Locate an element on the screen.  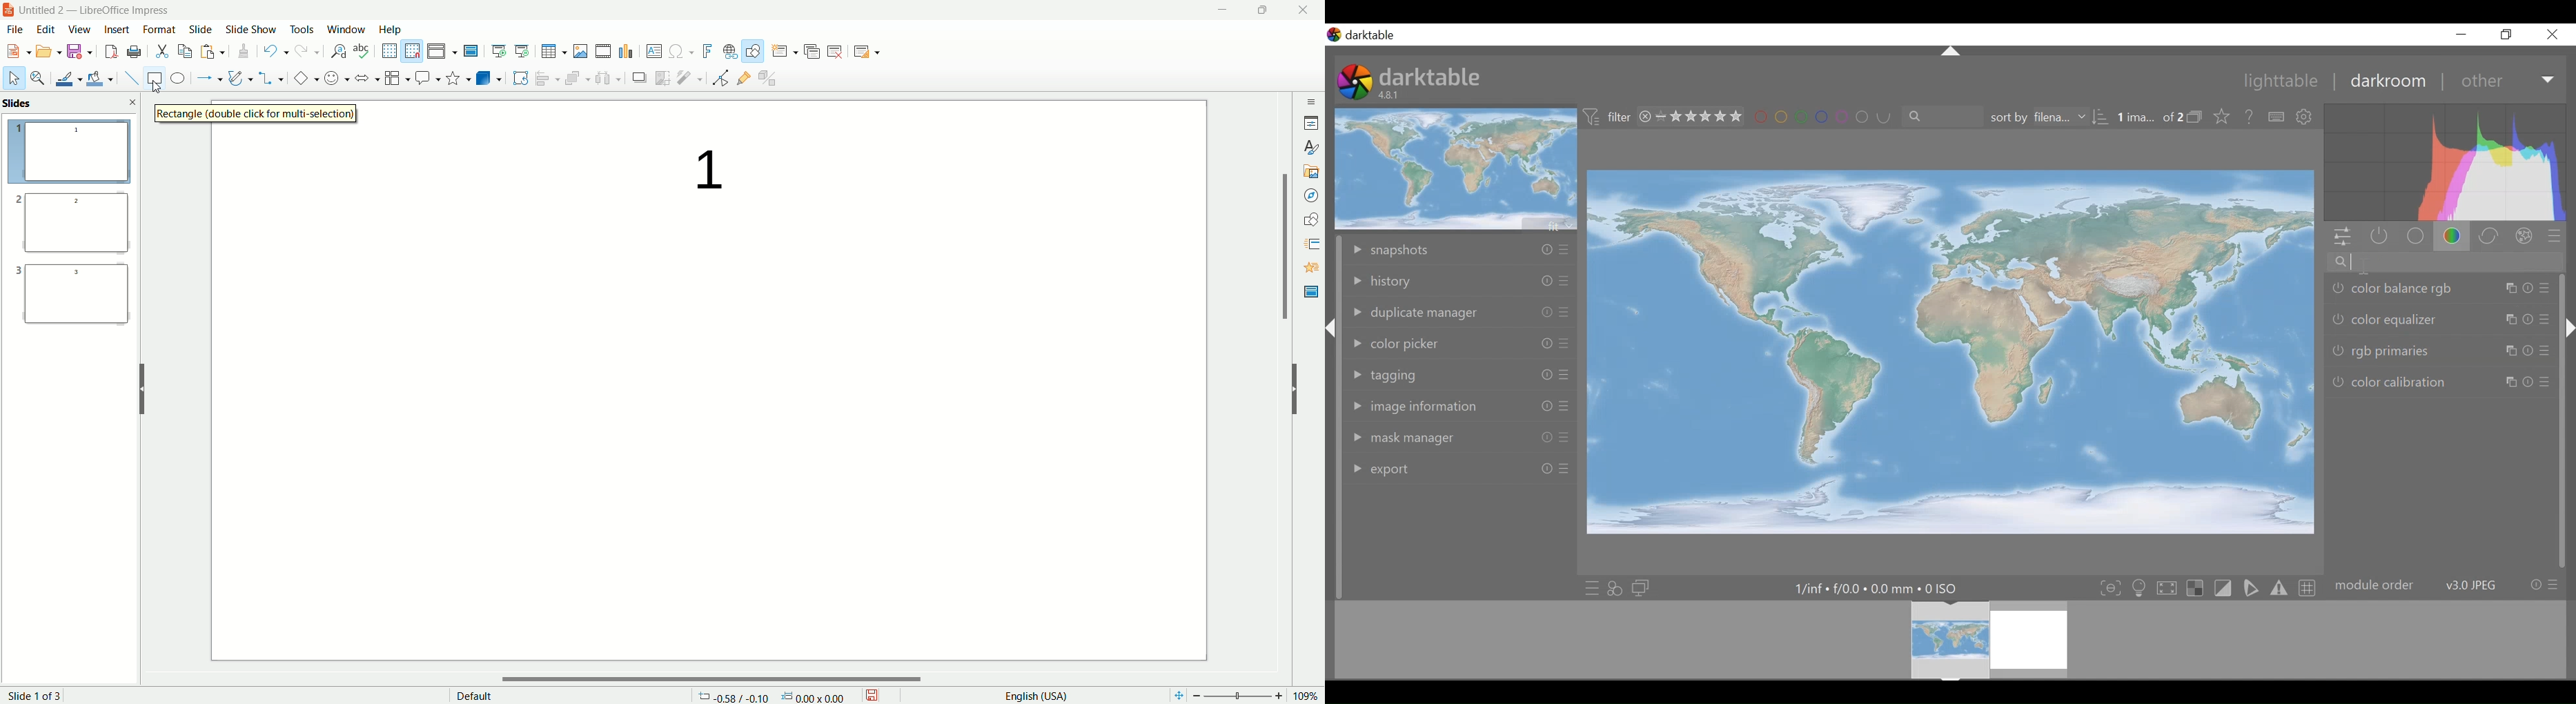
3D objects is located at coordinates (489, 78).